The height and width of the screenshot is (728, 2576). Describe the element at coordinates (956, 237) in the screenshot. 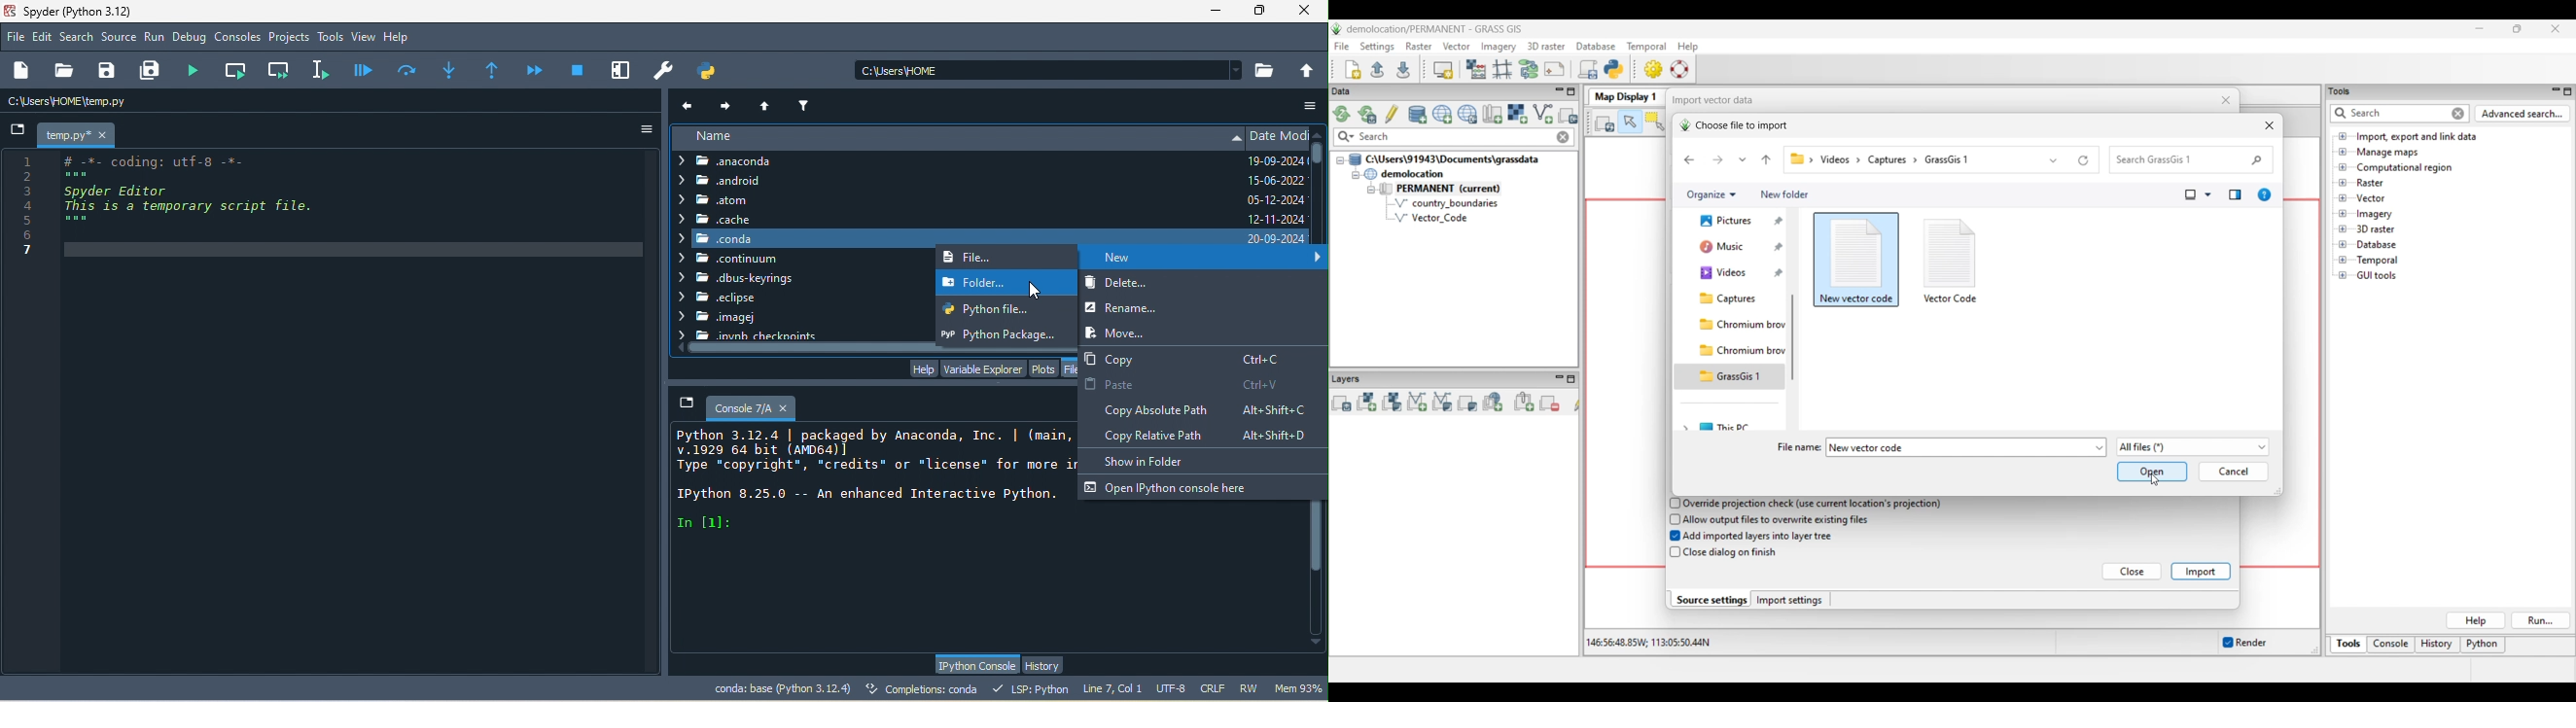

I see `conda` at that location.